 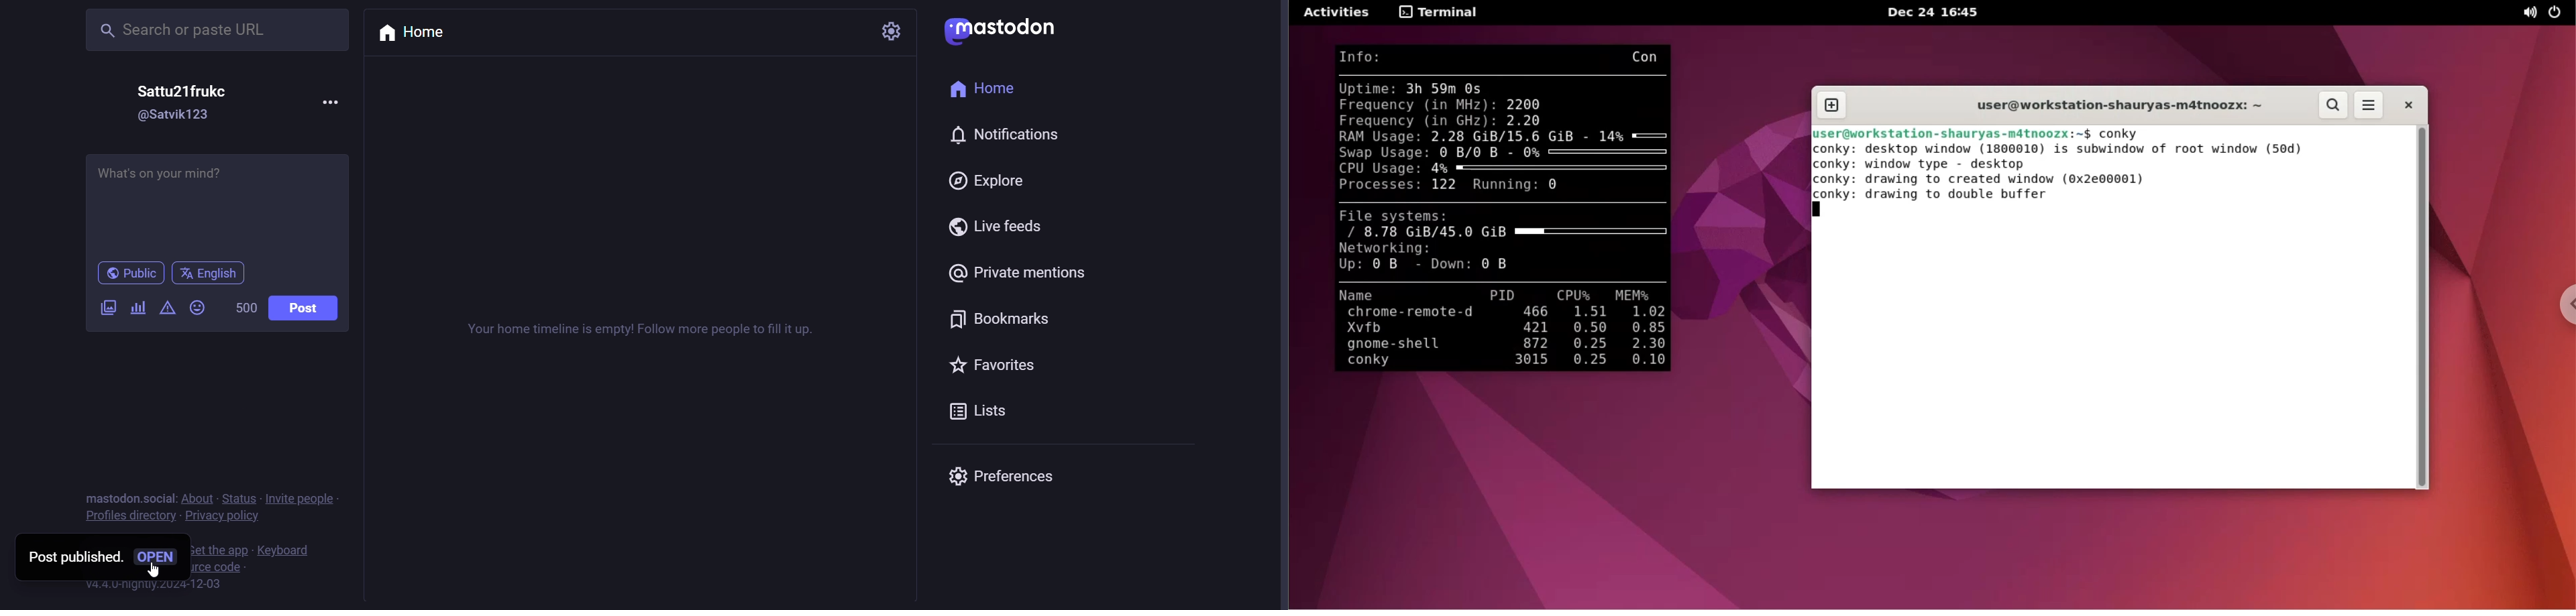 I want to click on bookmarks, so click(x=1000, y=320).